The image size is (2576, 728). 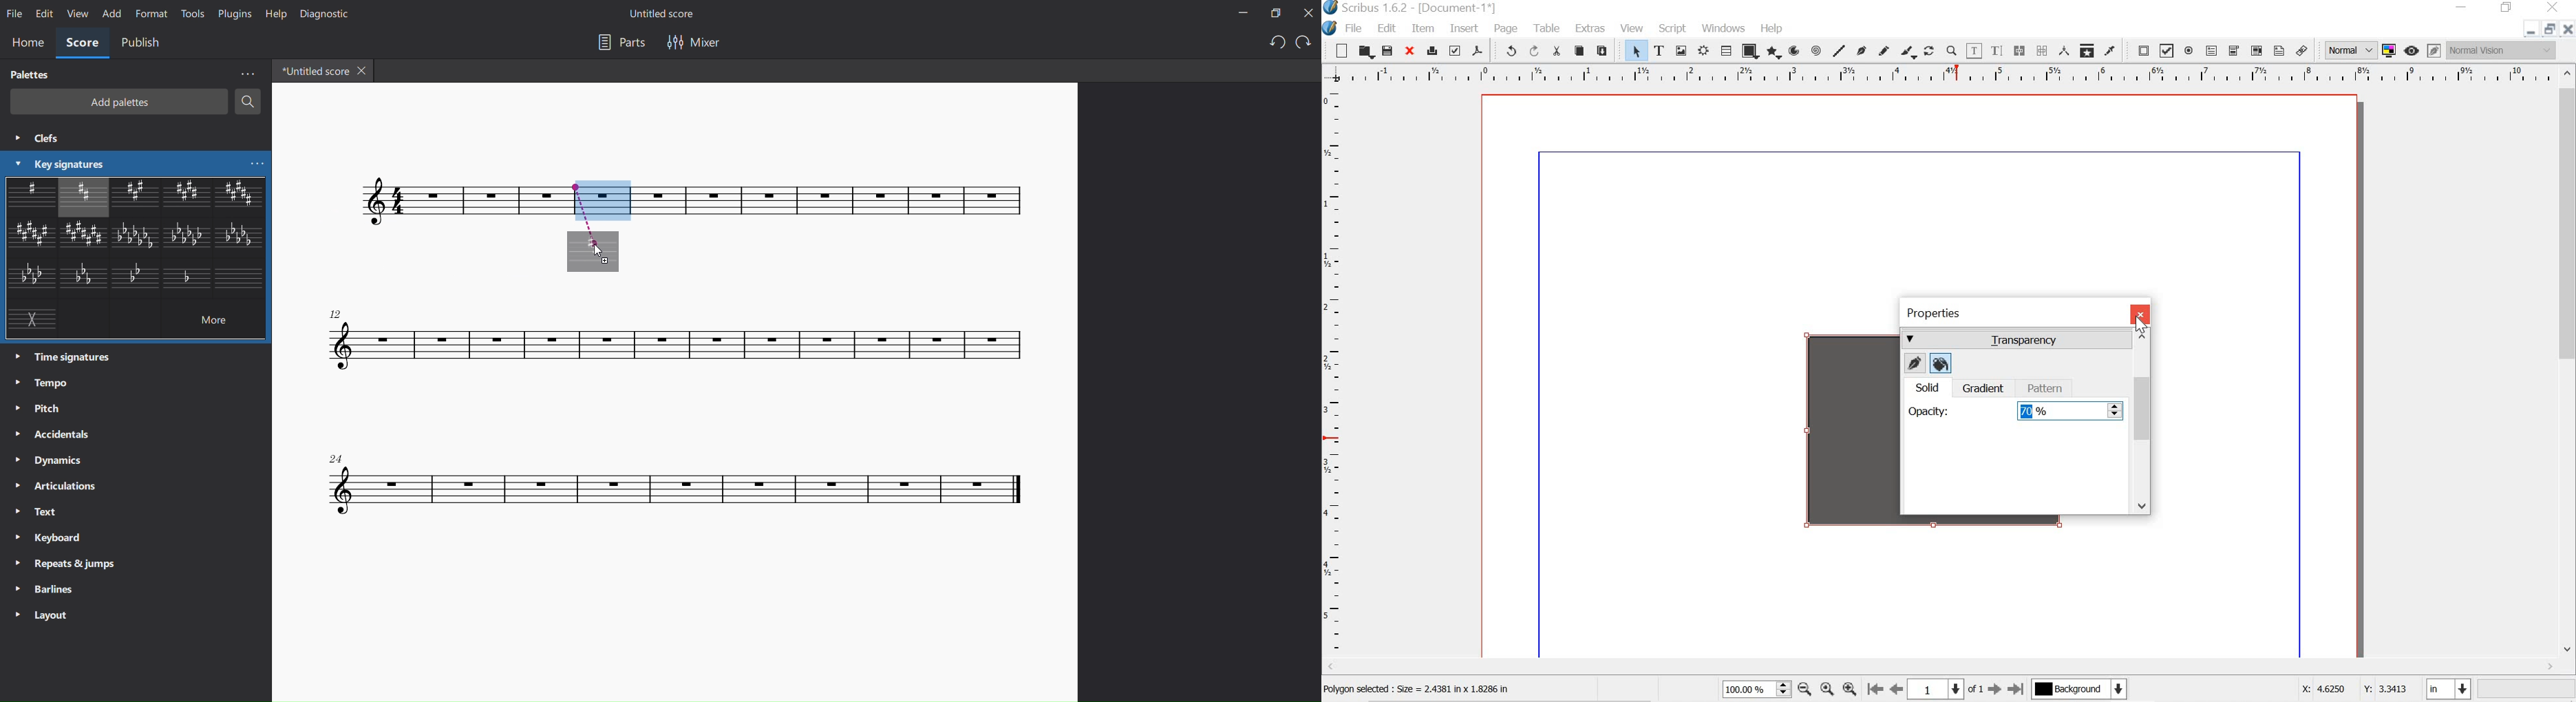 What do you see at coordinates (2508, 8) in the screenshot?
I see `restore down` at bounding box center [2508, 8].